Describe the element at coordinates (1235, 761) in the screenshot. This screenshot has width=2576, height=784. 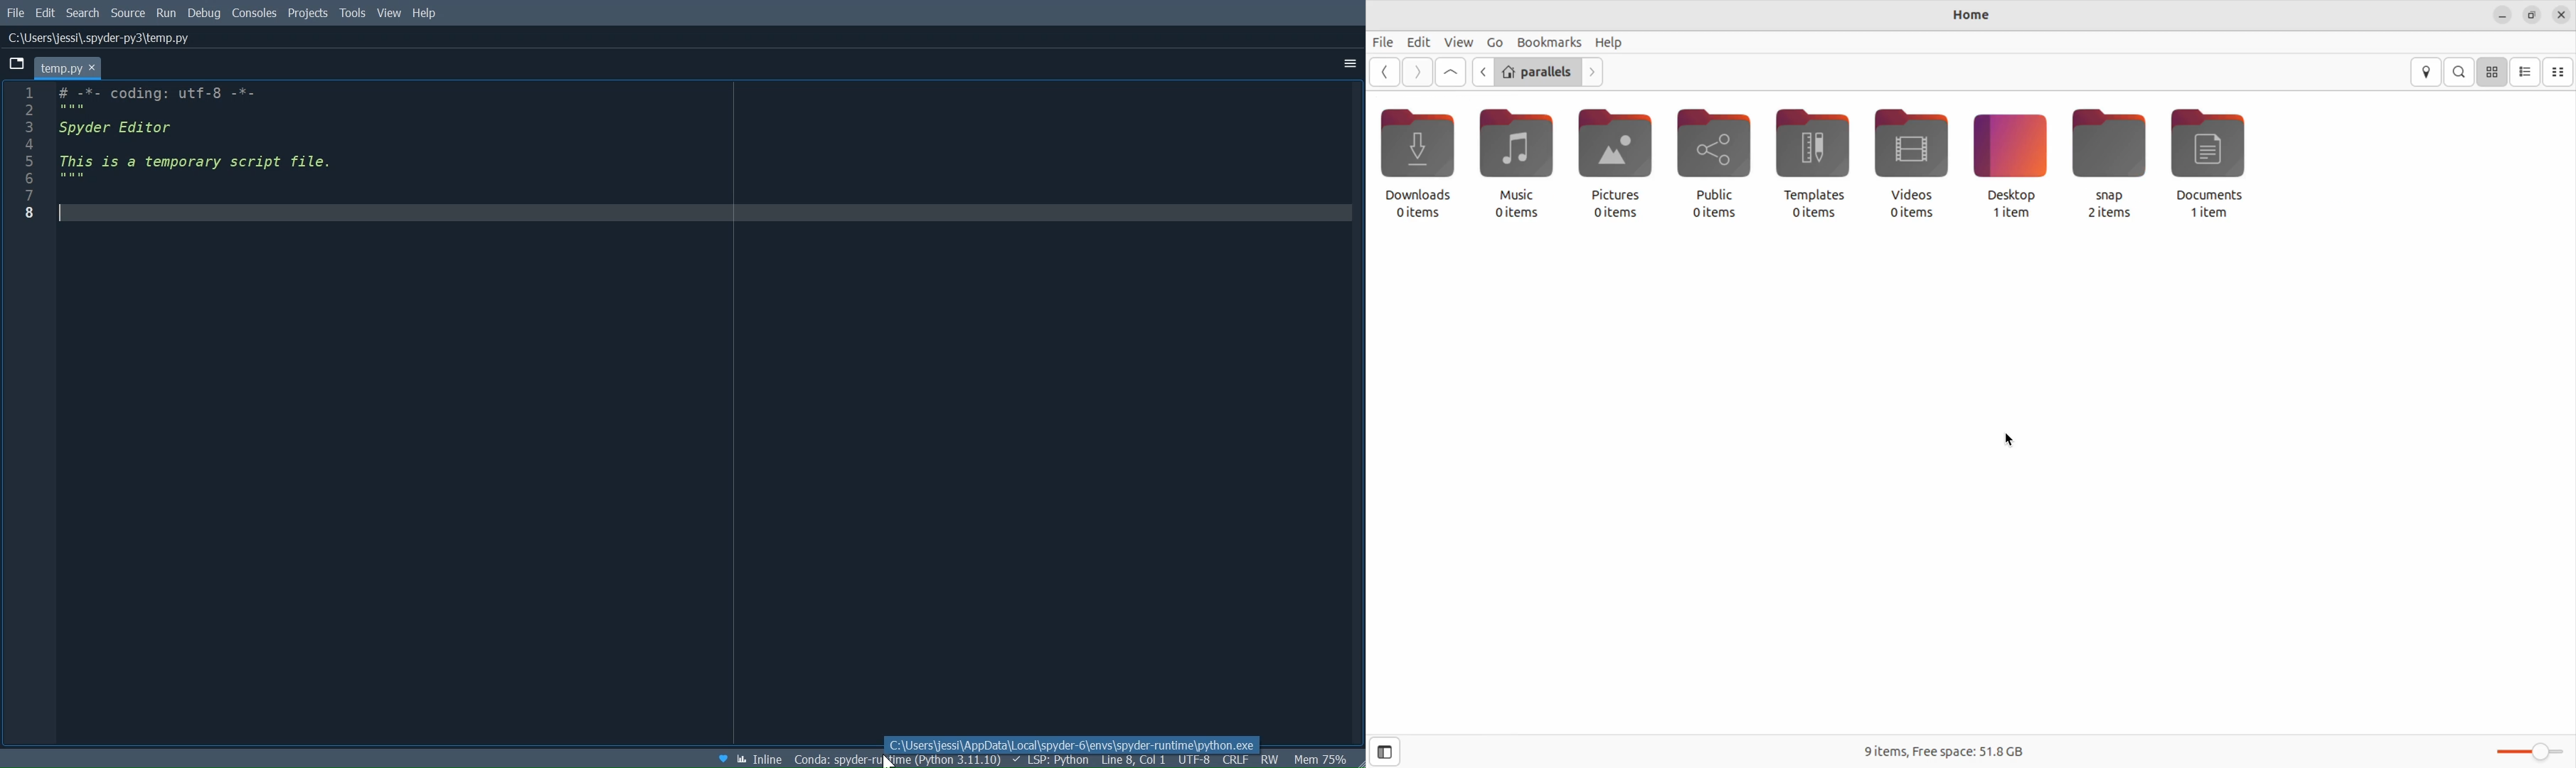
I see `File EQL Status` at that location.